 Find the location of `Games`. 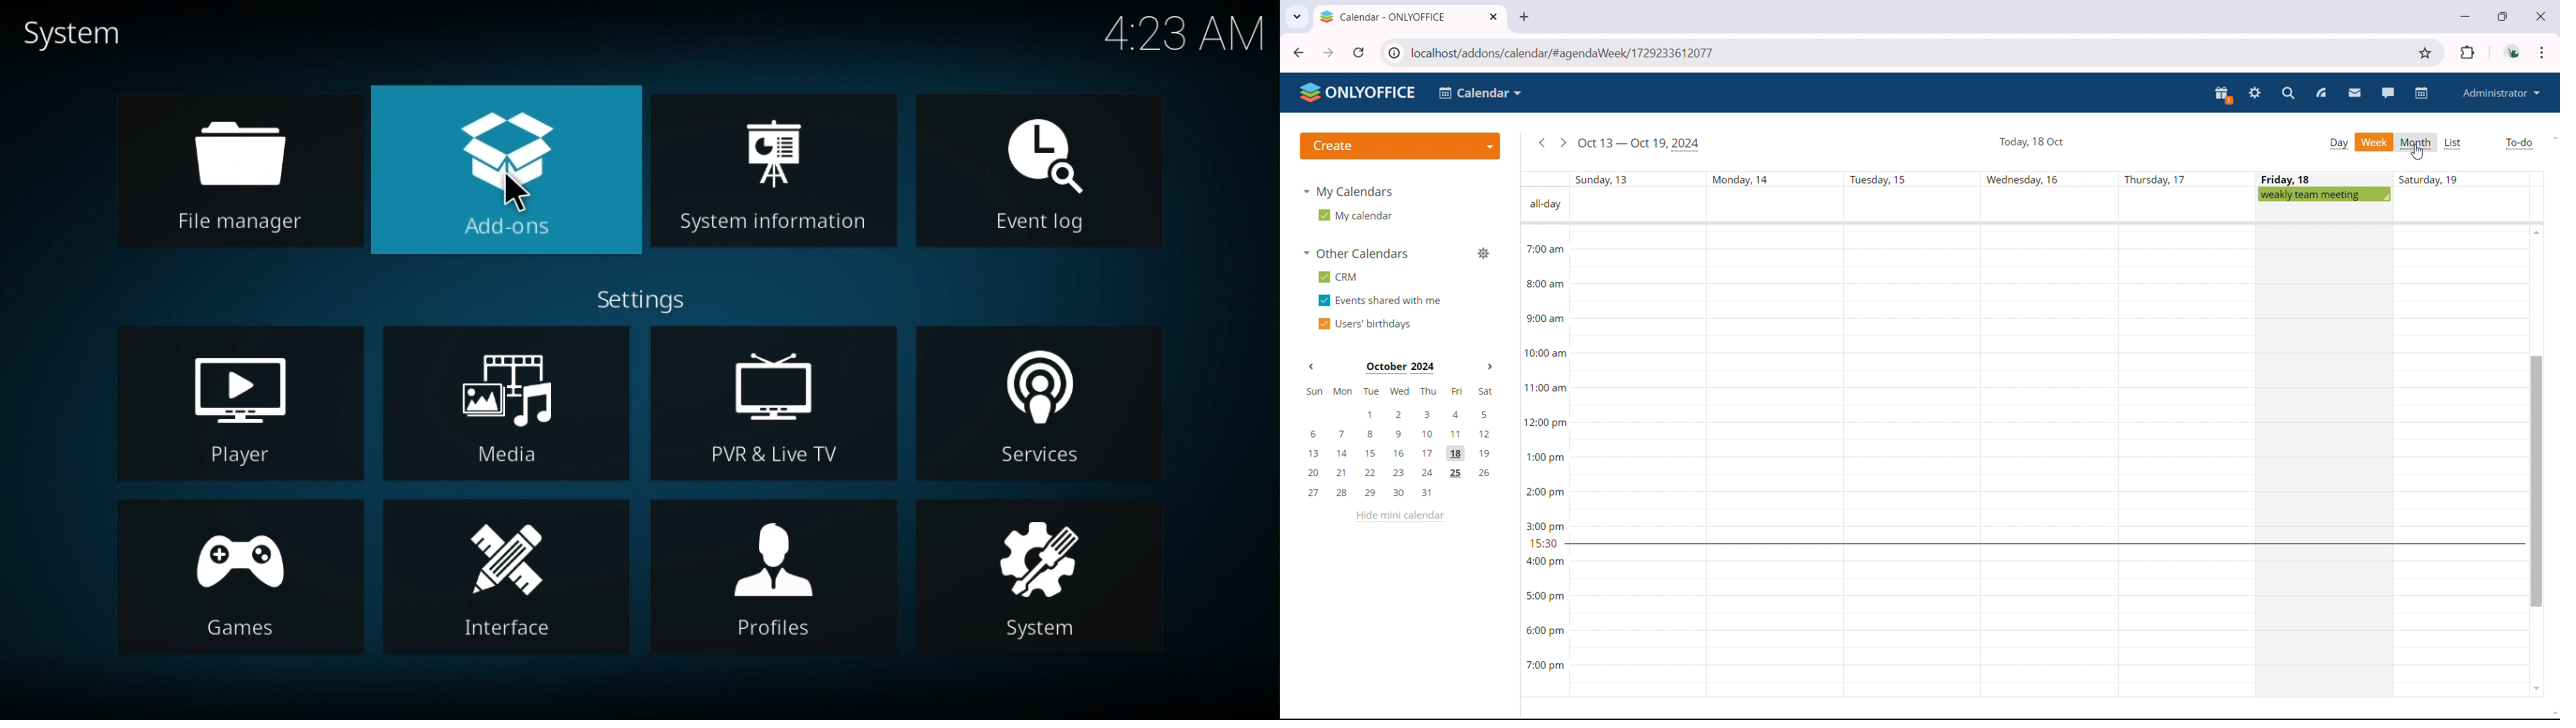

Games is located at coordinates (243, 580).